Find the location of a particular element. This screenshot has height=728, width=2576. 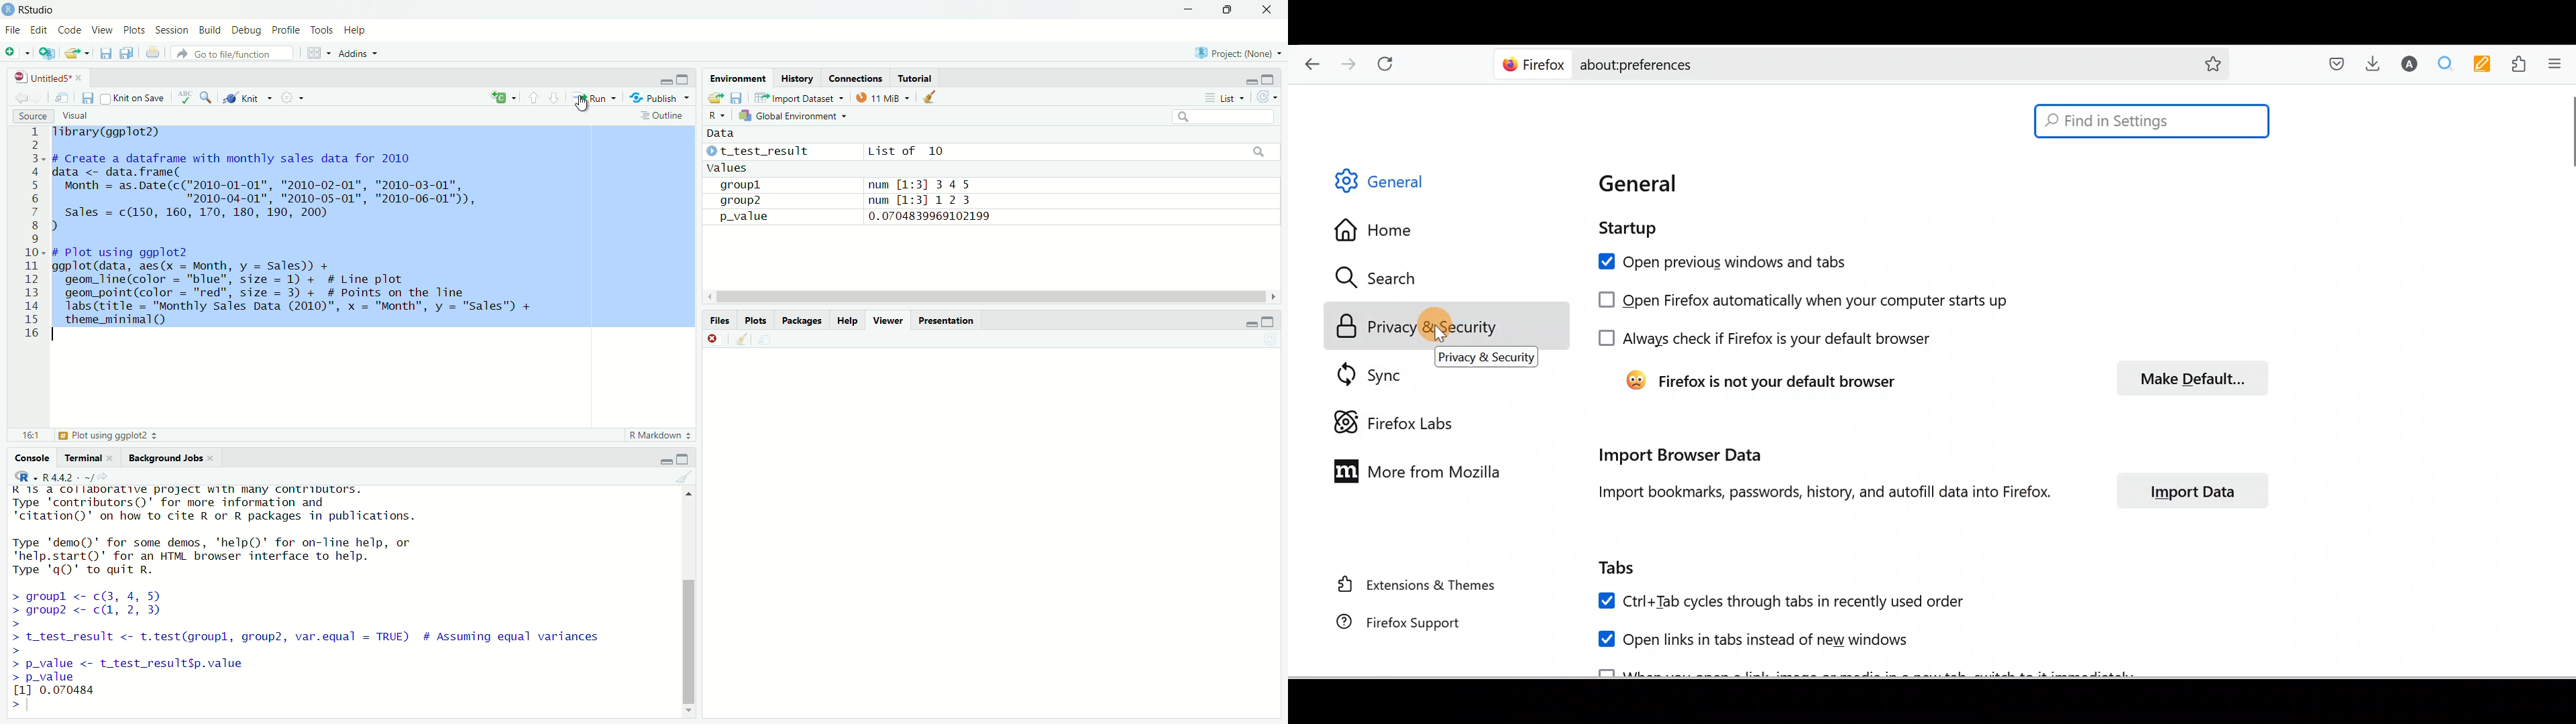

Environment is located at coordinates (735, 76).